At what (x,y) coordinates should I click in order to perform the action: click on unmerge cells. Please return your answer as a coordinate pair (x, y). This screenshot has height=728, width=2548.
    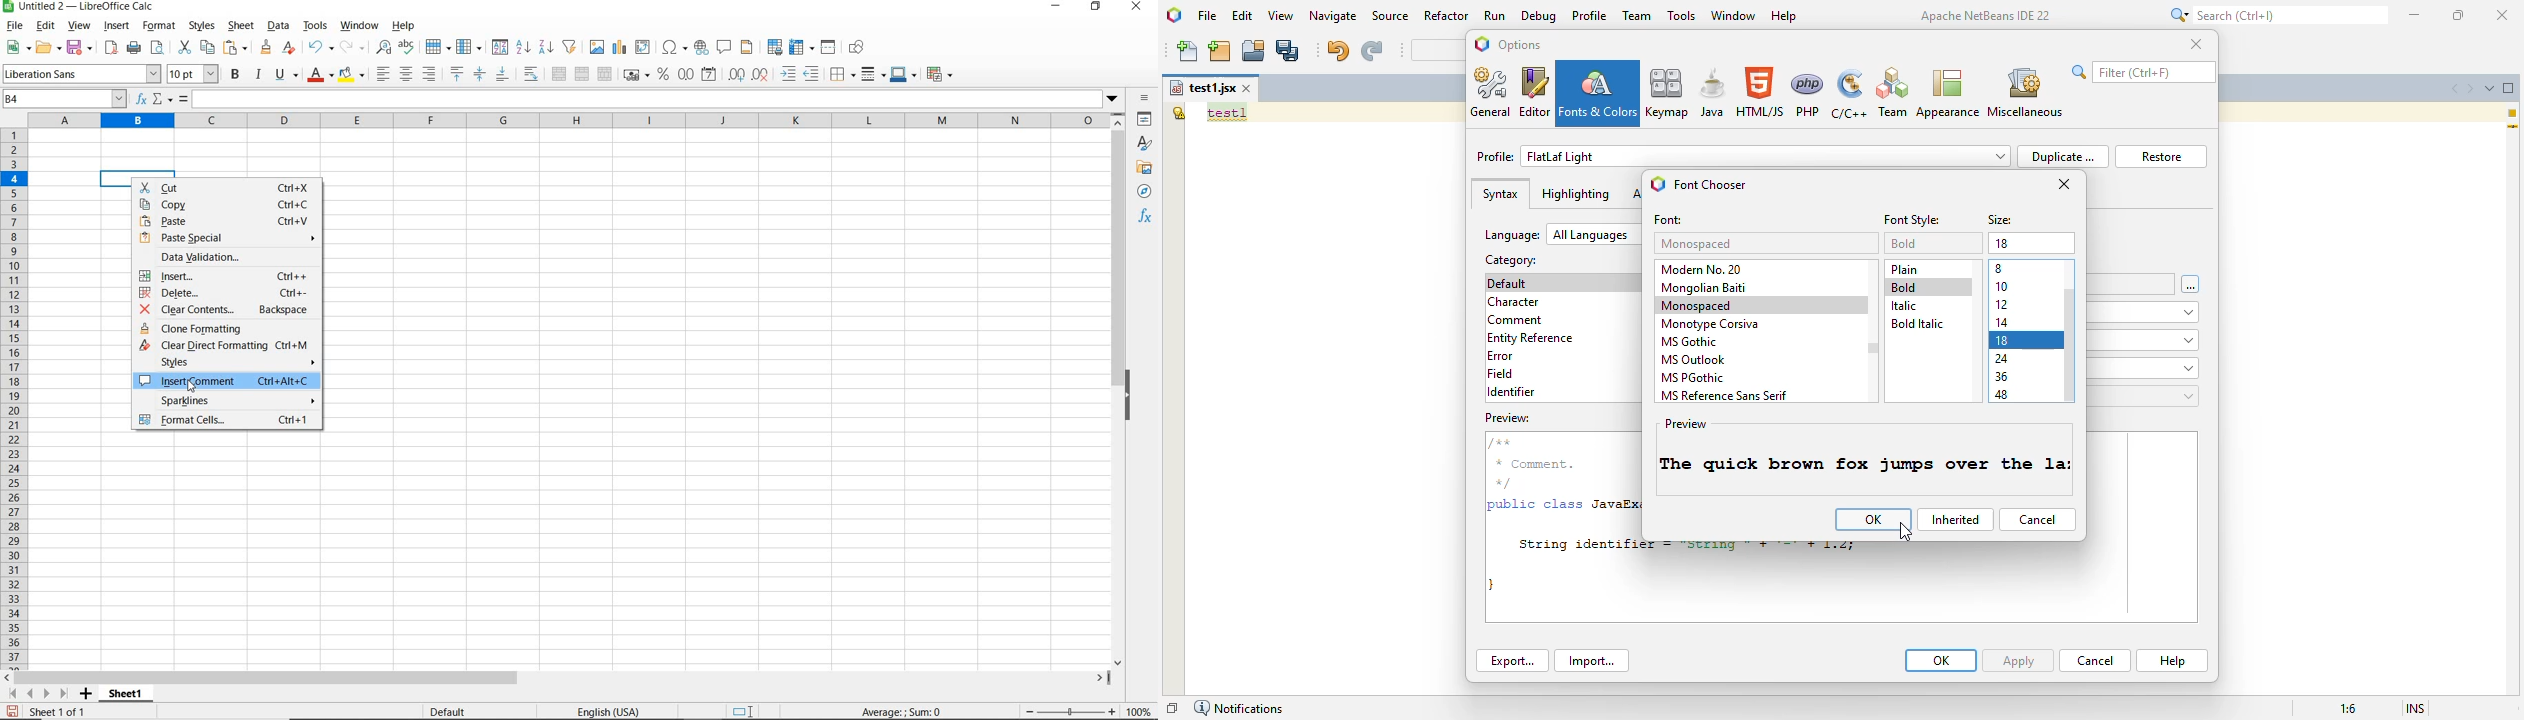
    Looking at the image, I should click on (604, 75).